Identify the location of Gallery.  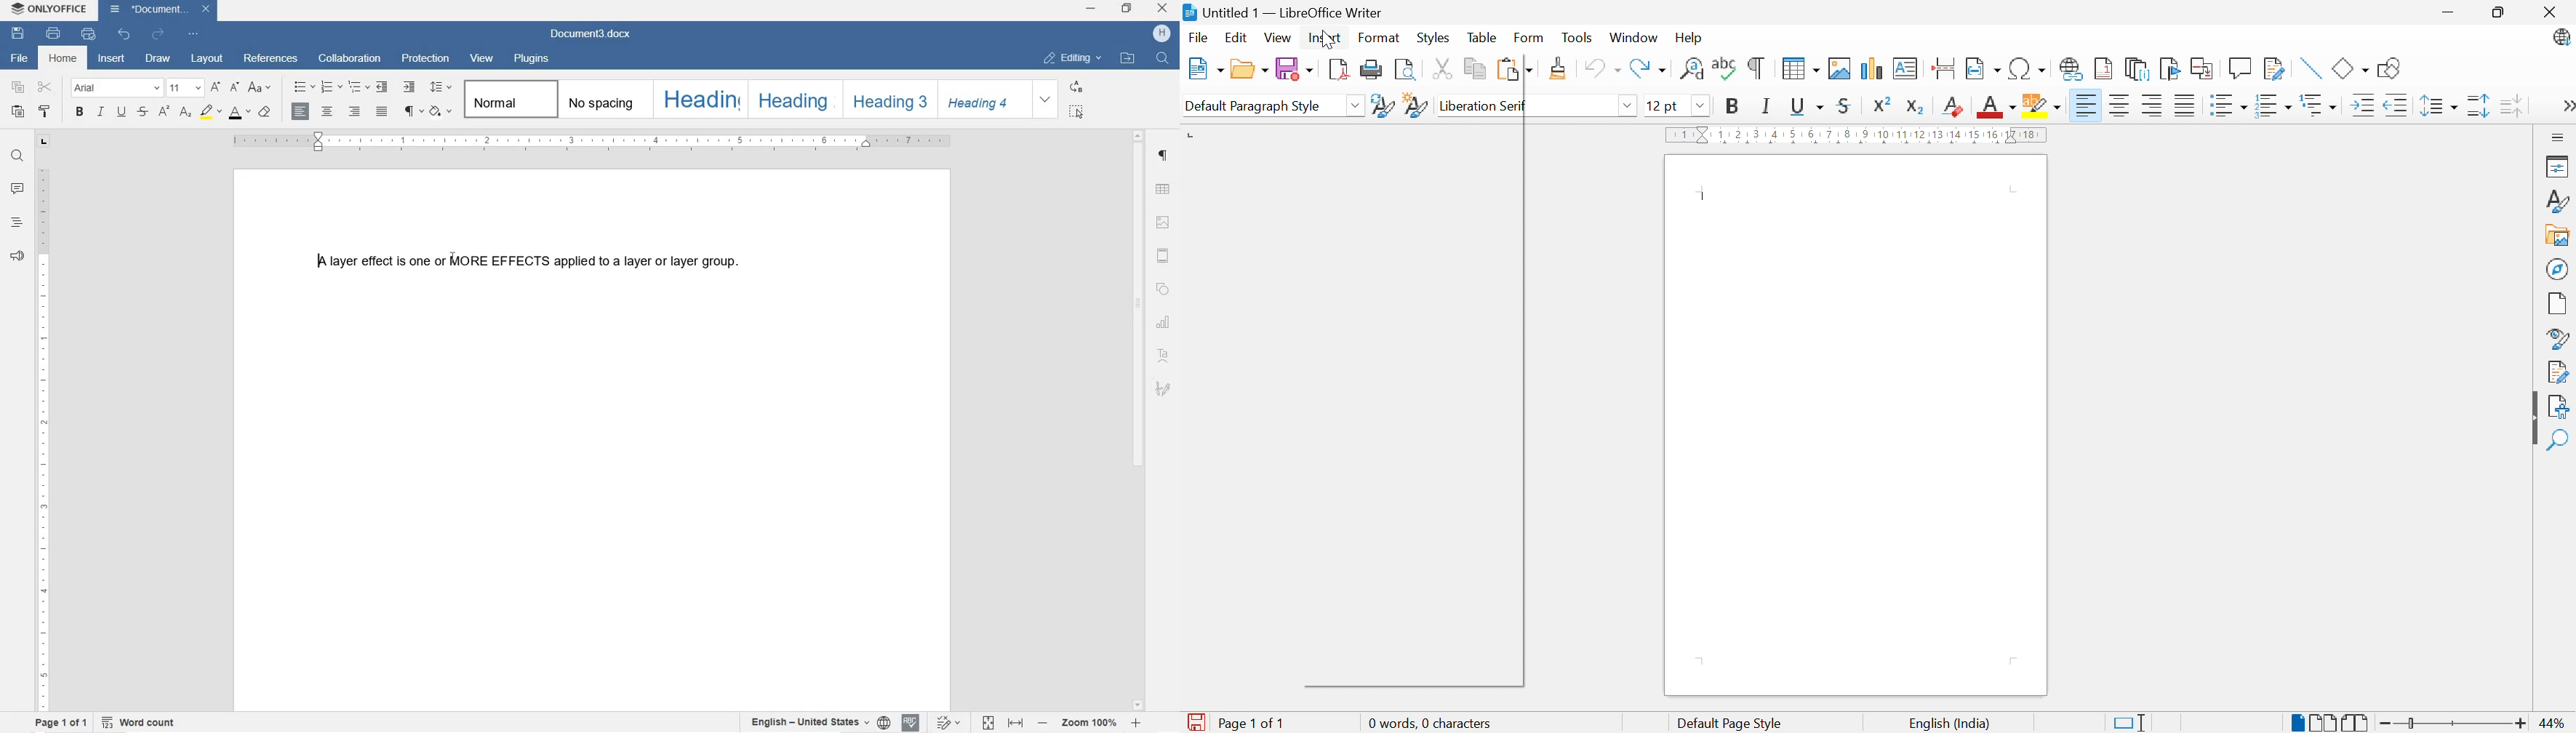
(2559, 235).